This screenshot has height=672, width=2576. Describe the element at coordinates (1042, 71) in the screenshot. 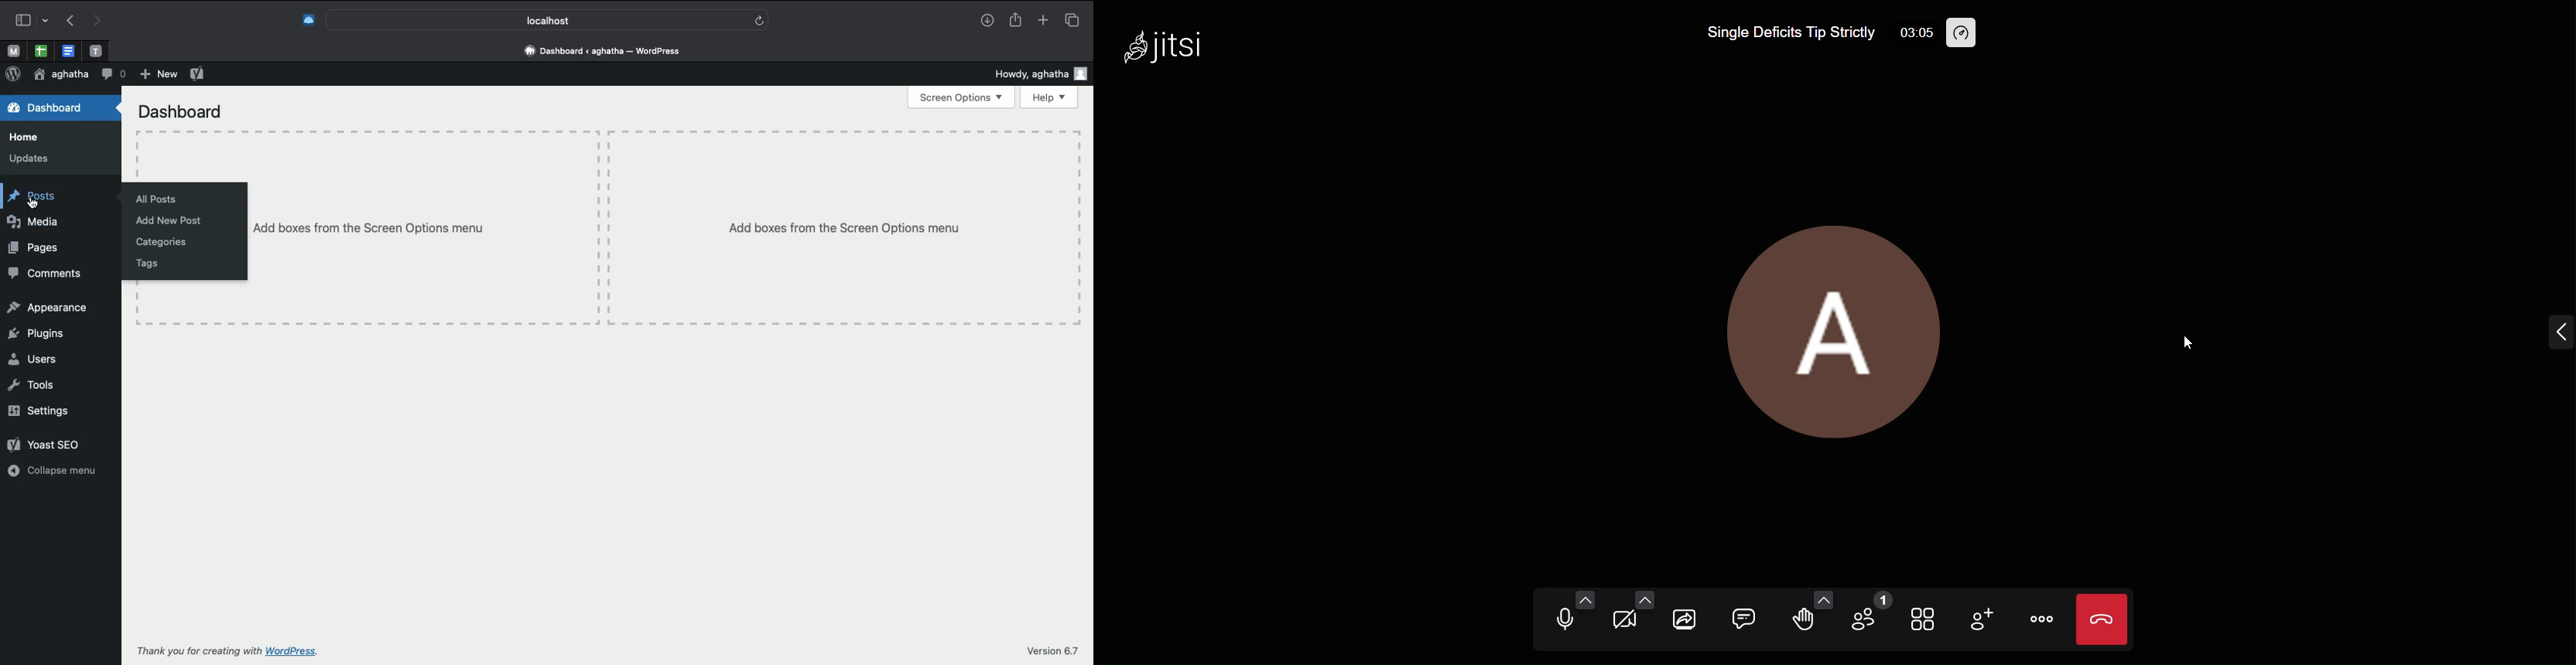

I see `Howdy, aghata` at that location.